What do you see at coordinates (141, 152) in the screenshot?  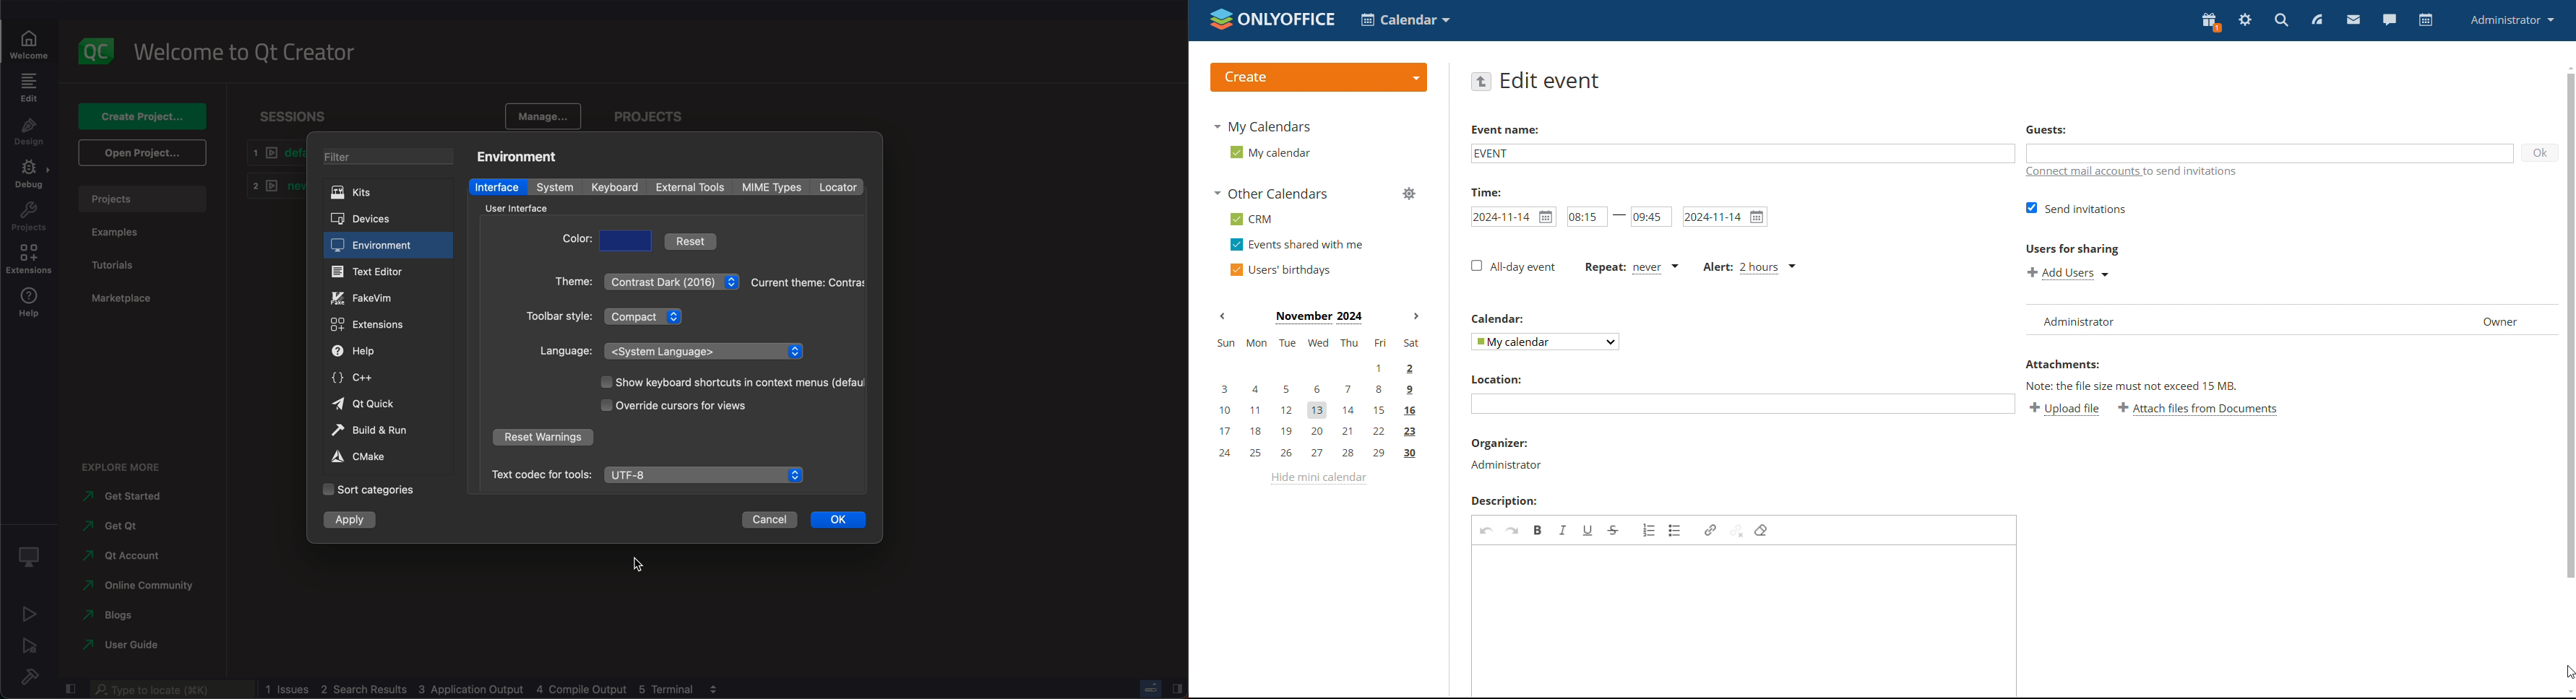 I see `open` at bounding box center [141, 152].